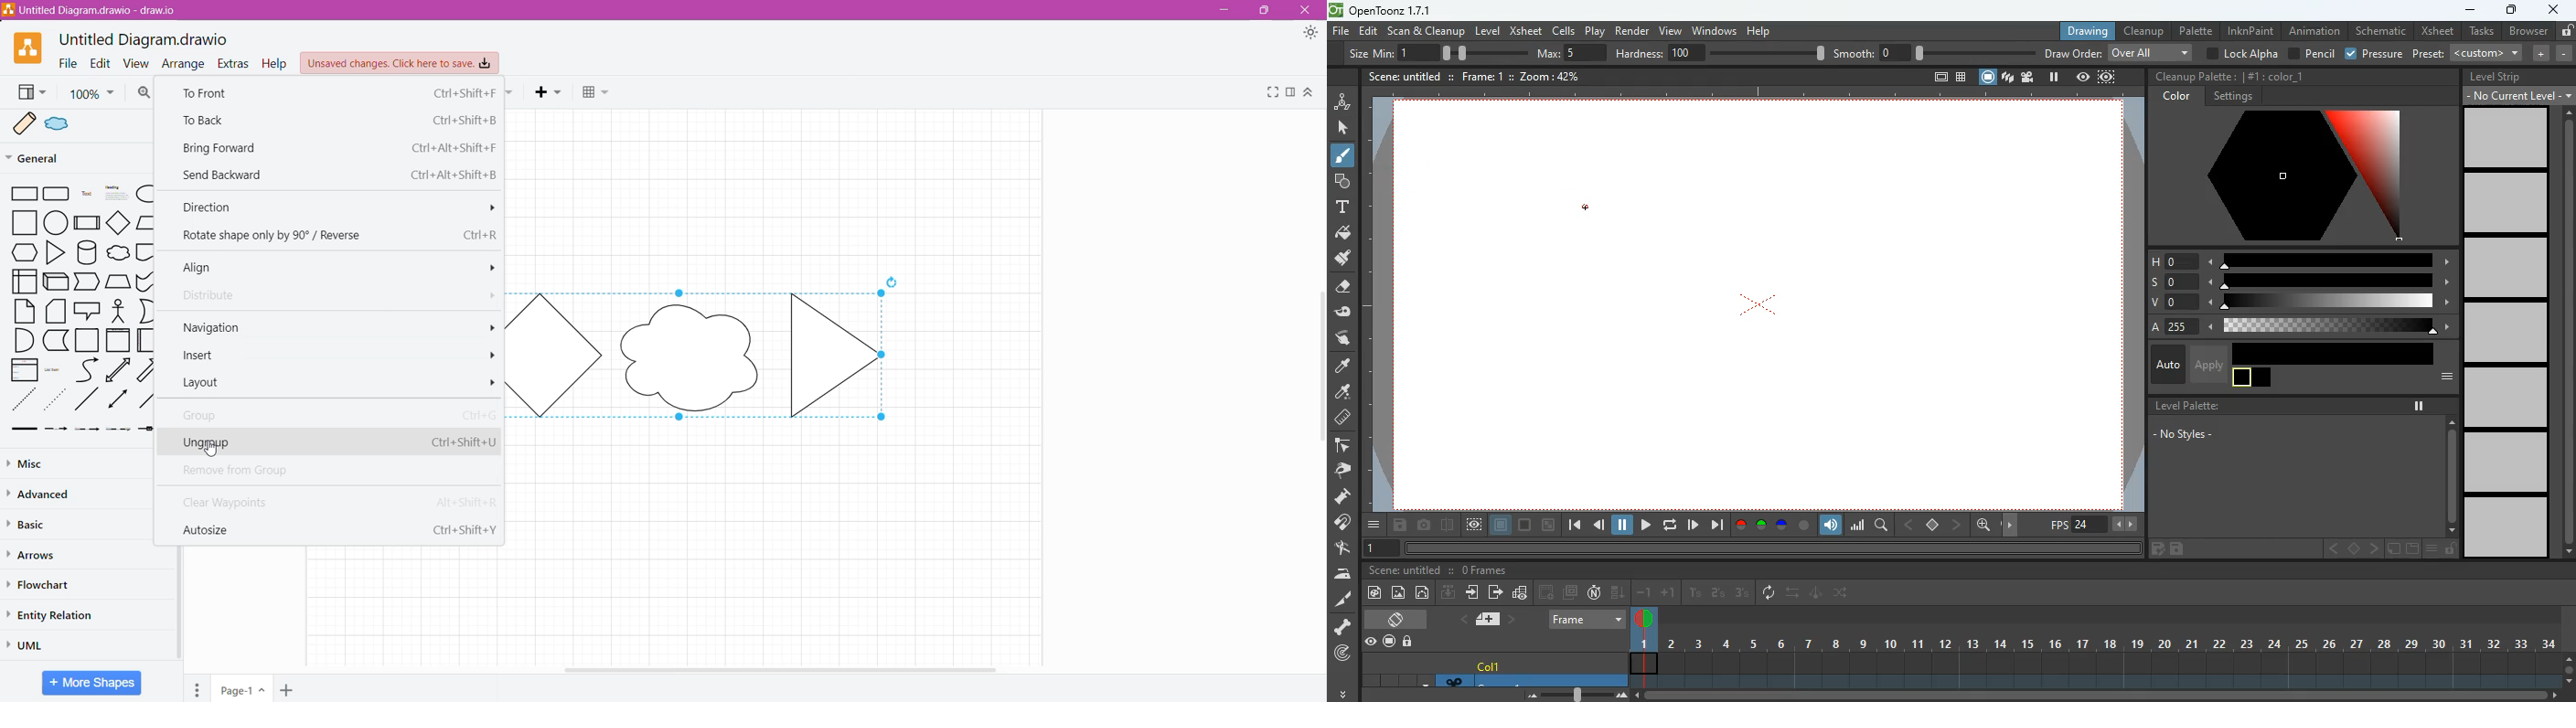 Image resolution: width=2576 pixels, height=728 pixels. What do you see at coordinates (145, 93) in the screenshot?
I see `Zoom In` at bounding box center [145, 93].